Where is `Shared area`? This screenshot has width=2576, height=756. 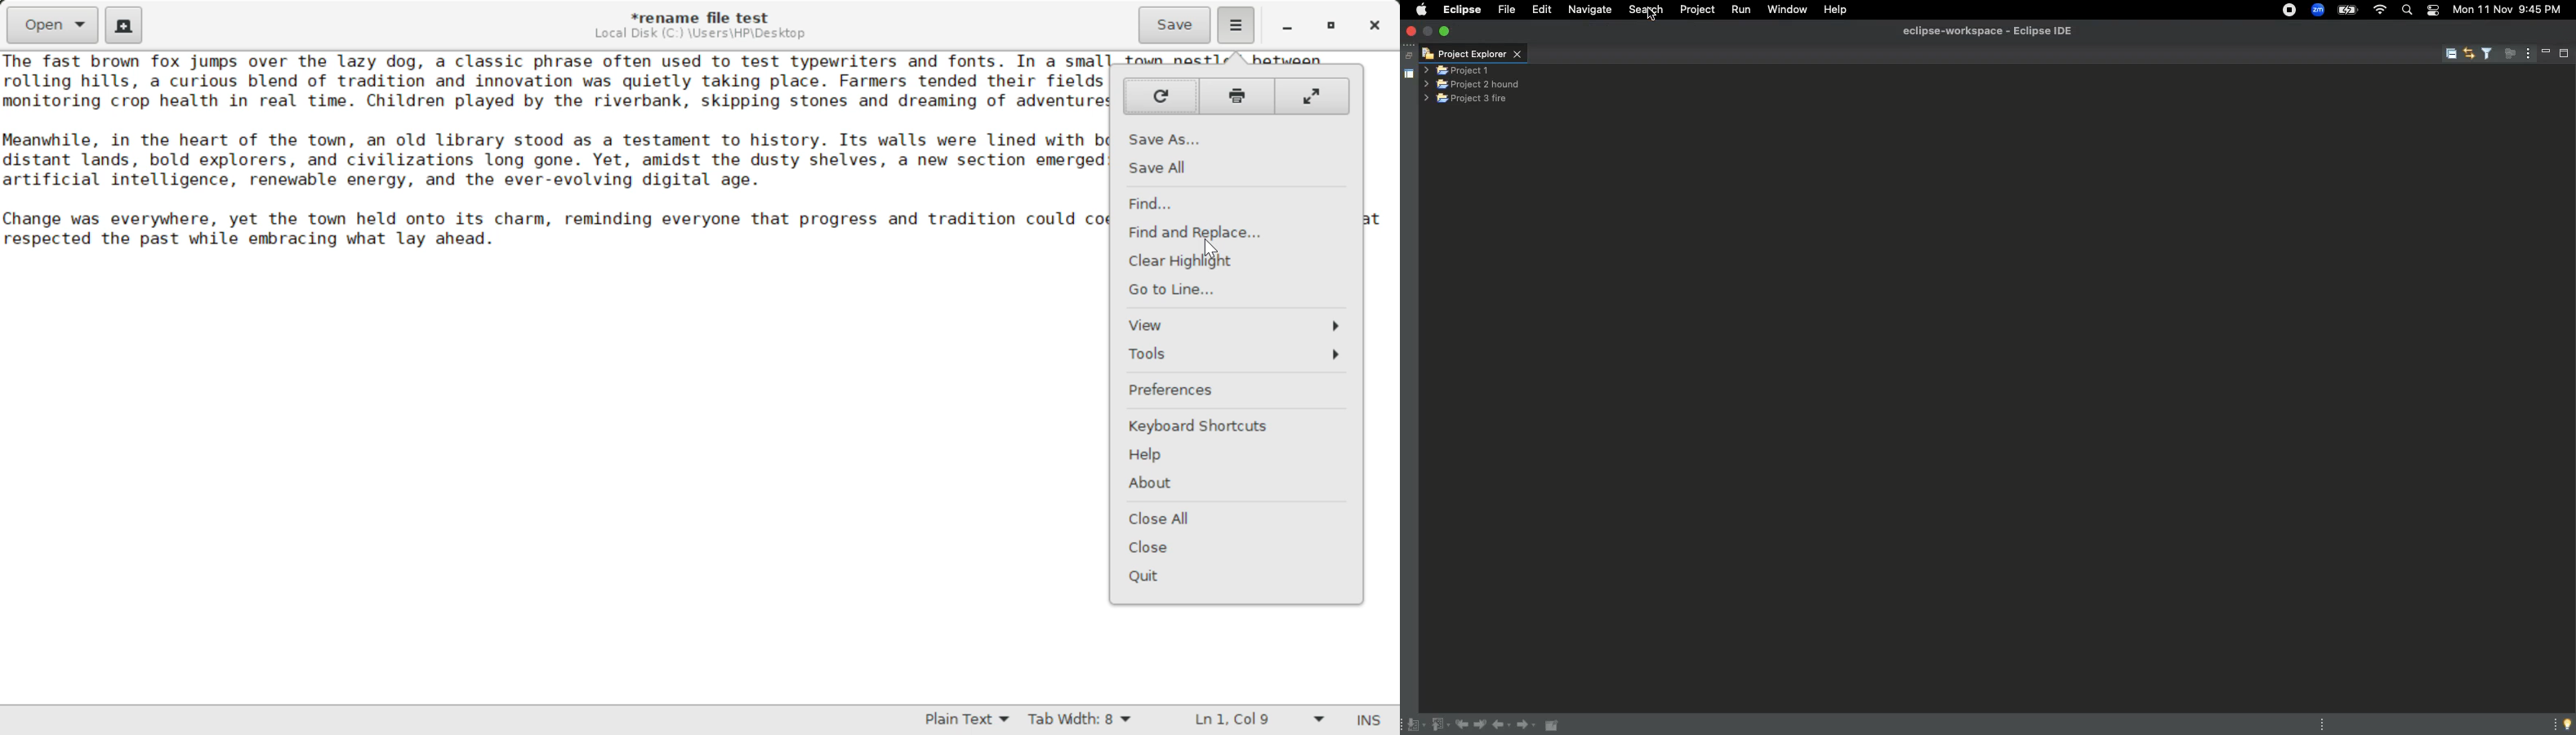
Shared area is located at coordinates (1406, 73).